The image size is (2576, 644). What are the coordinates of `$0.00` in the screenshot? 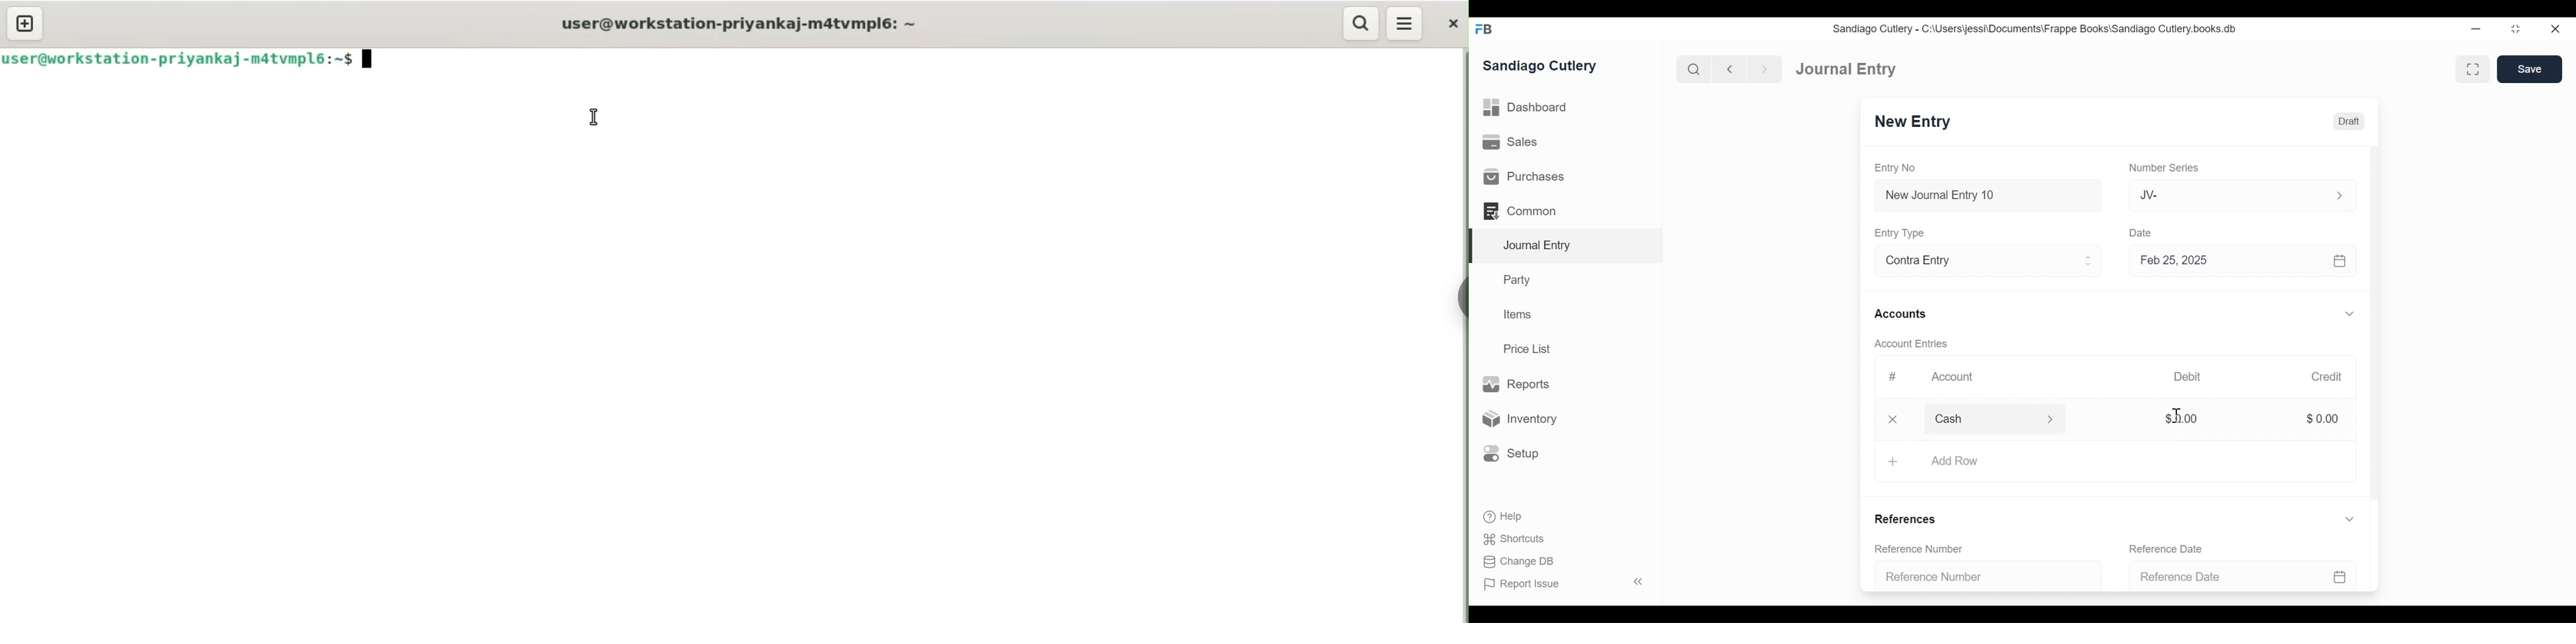 It's located at (2180, 419).